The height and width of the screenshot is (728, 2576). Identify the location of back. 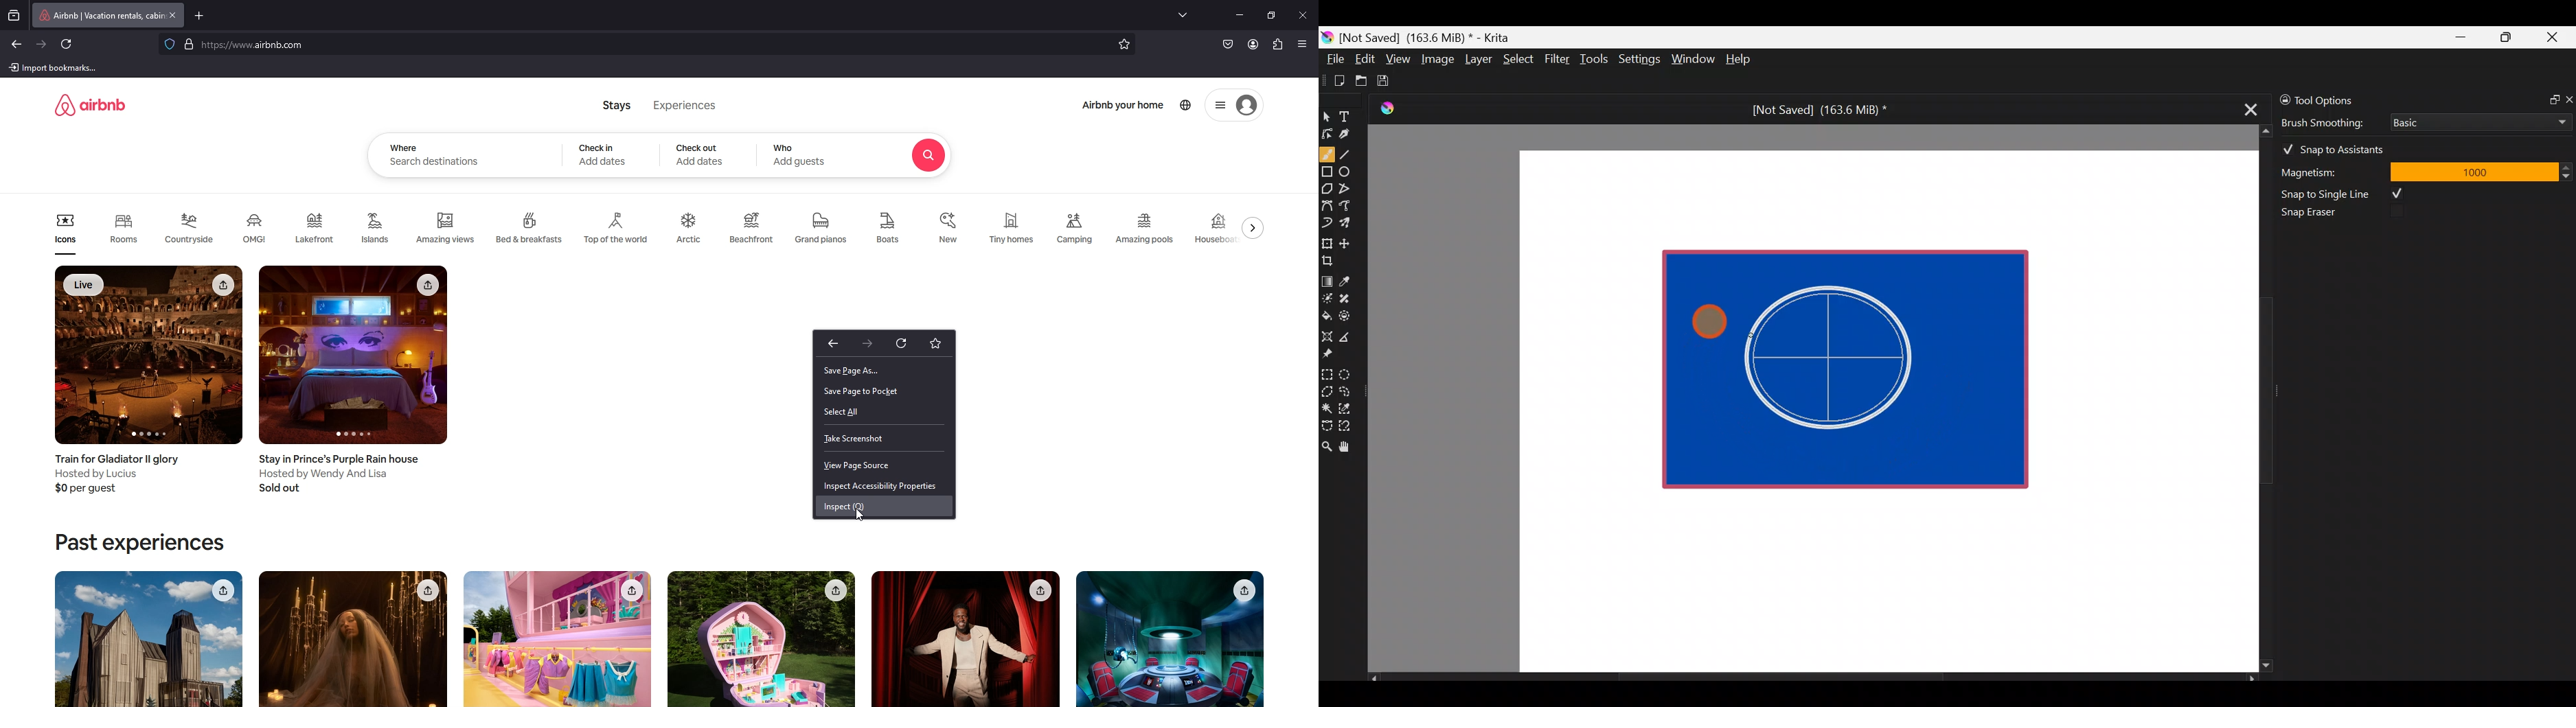
(832, 344).